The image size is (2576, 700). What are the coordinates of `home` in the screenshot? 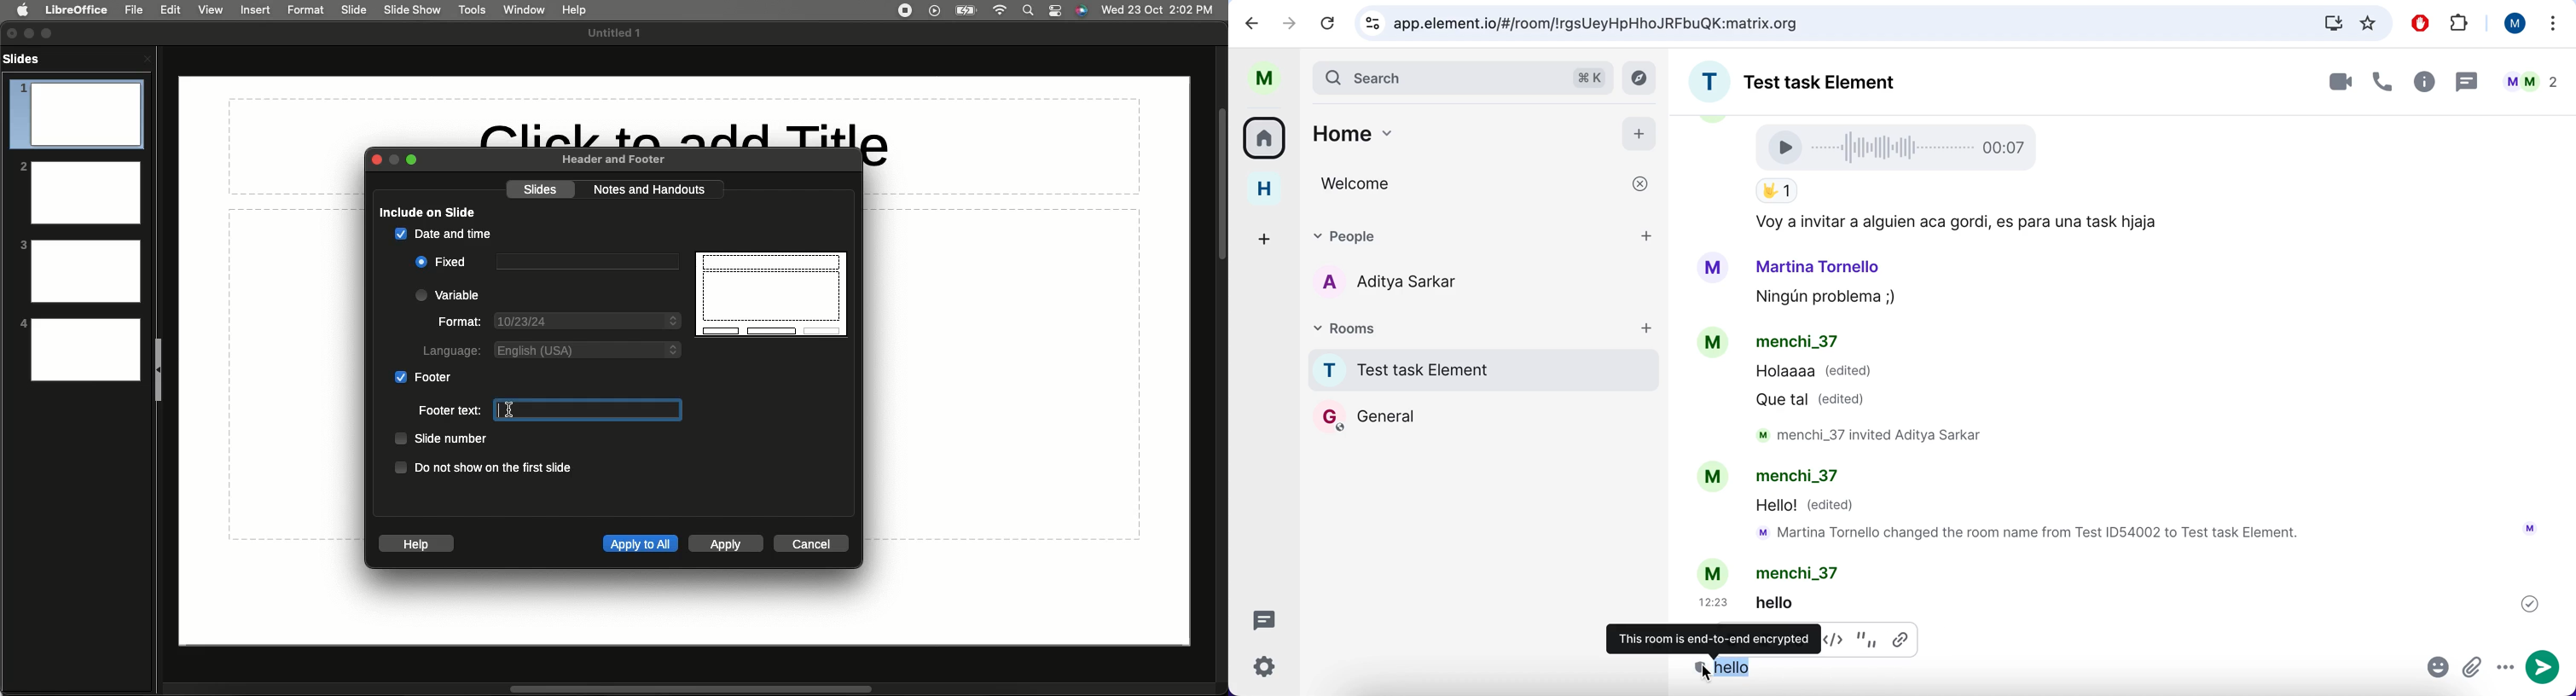 It's located at (1447, 139).